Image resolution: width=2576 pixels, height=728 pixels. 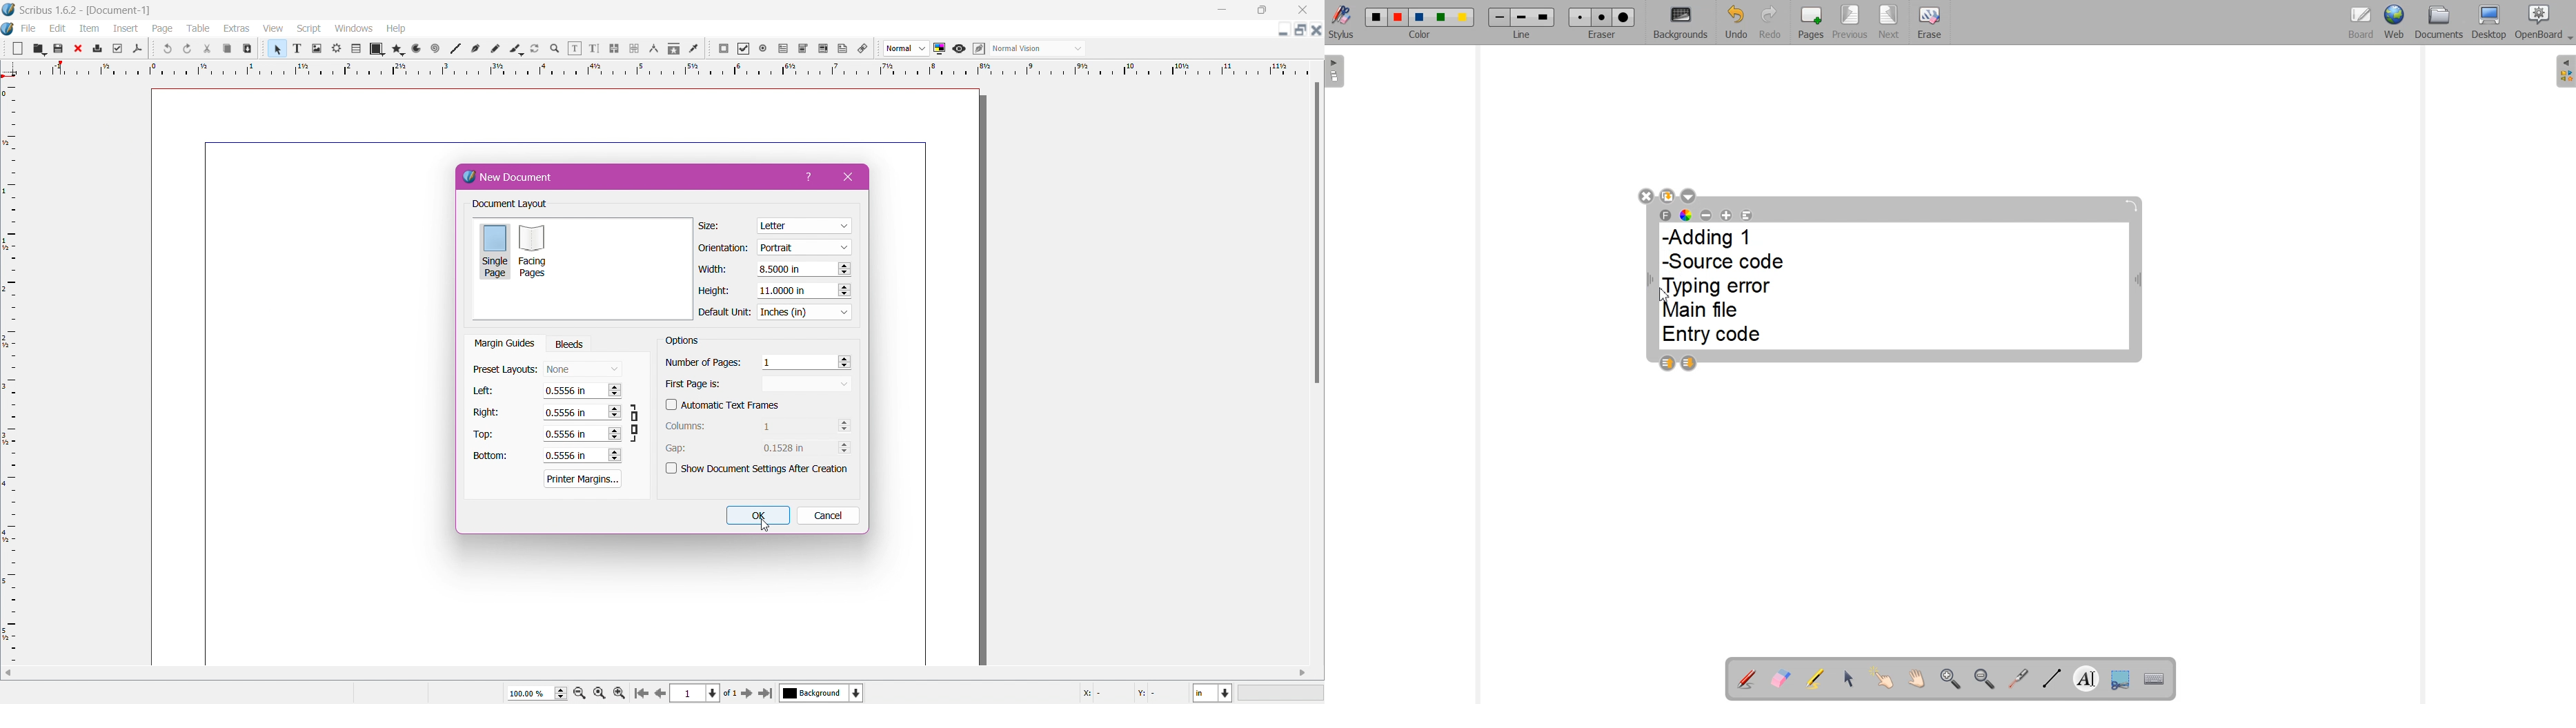 What do you see at coordinates (1093, 695) in the screenshot?
I see `X` at bounding box center [1093, 695].